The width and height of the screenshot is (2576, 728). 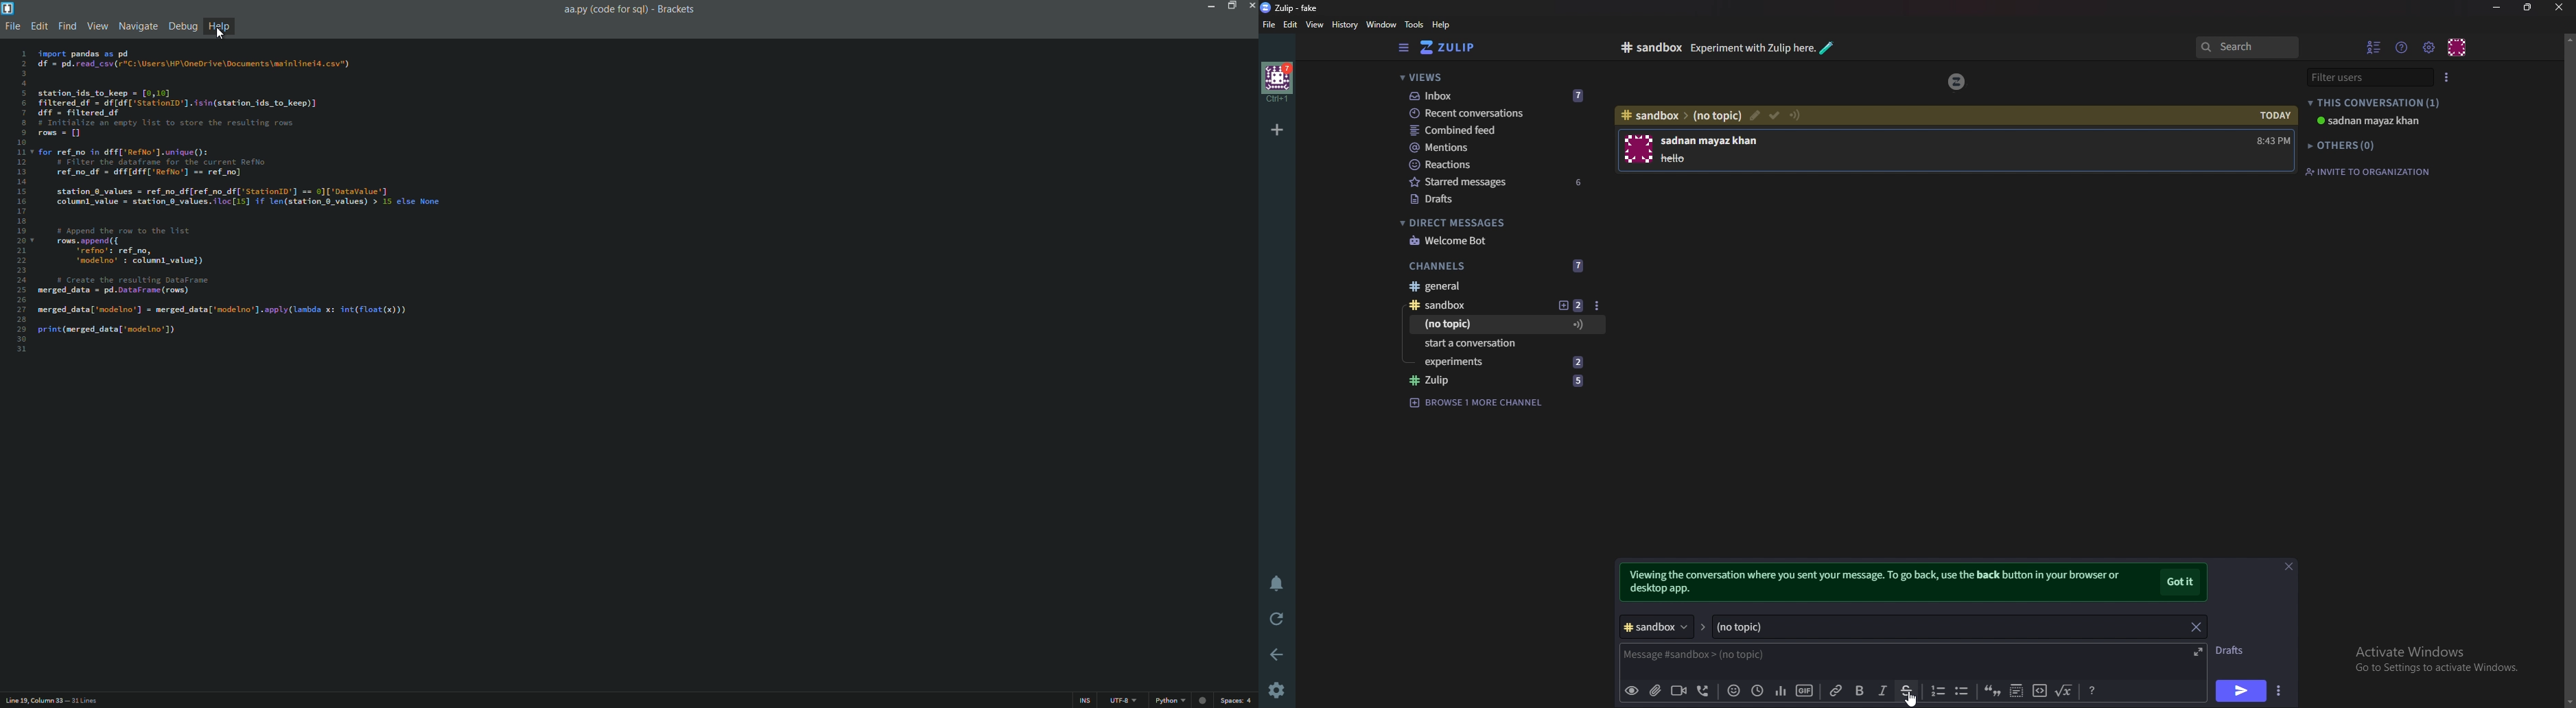 What do you see at coordinates (1442, 25) in the screenshot?
I see `help` at bounding box center [1442, 25].